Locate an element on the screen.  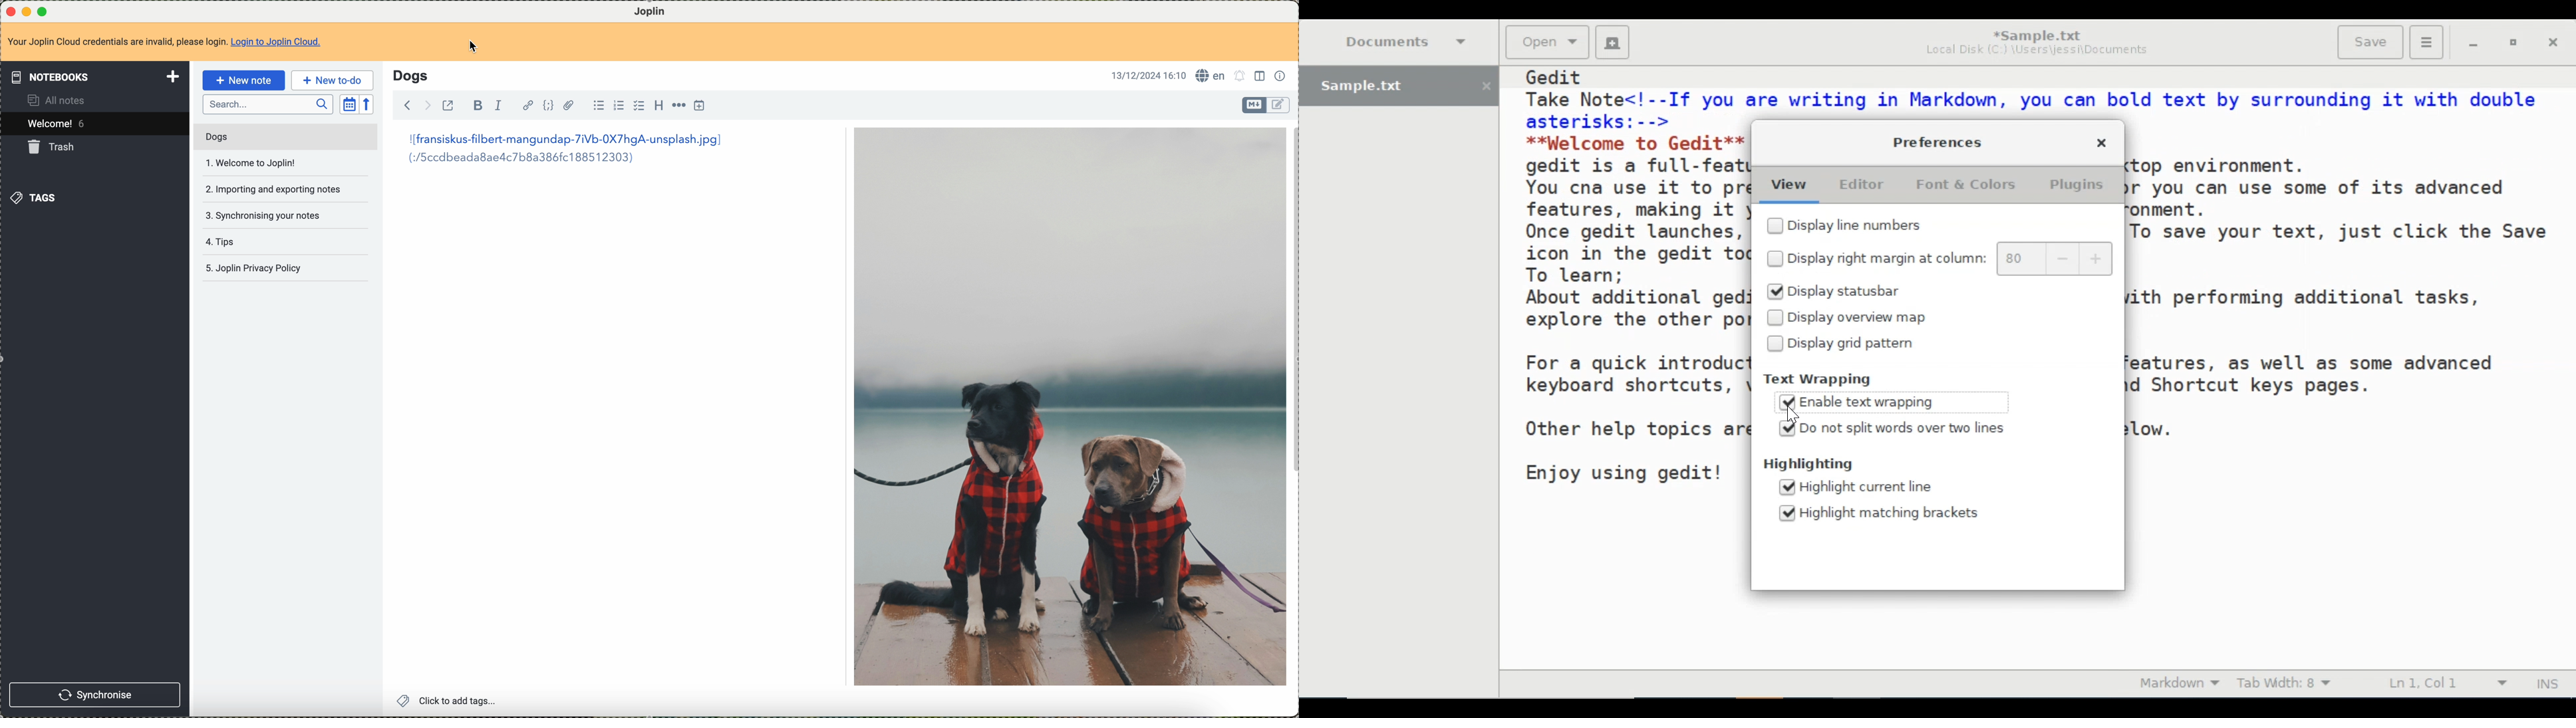
image is located at coordinates (1068, 406).